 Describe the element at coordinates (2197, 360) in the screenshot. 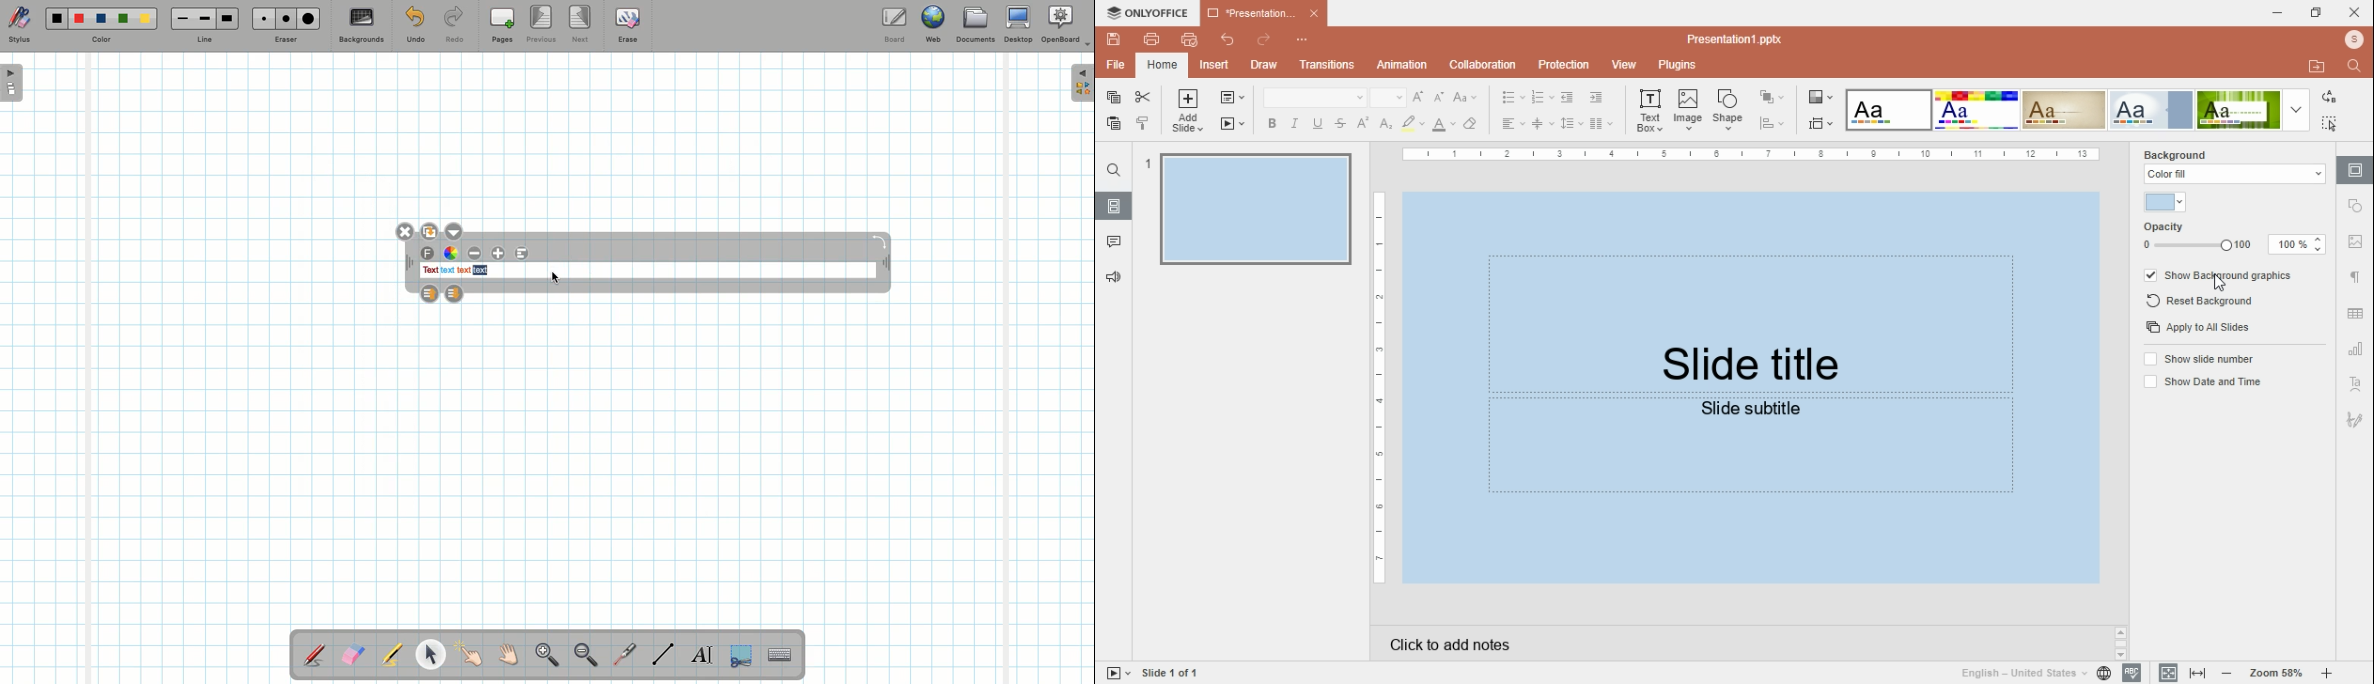

I see `checkbox: show slide number` at that location.